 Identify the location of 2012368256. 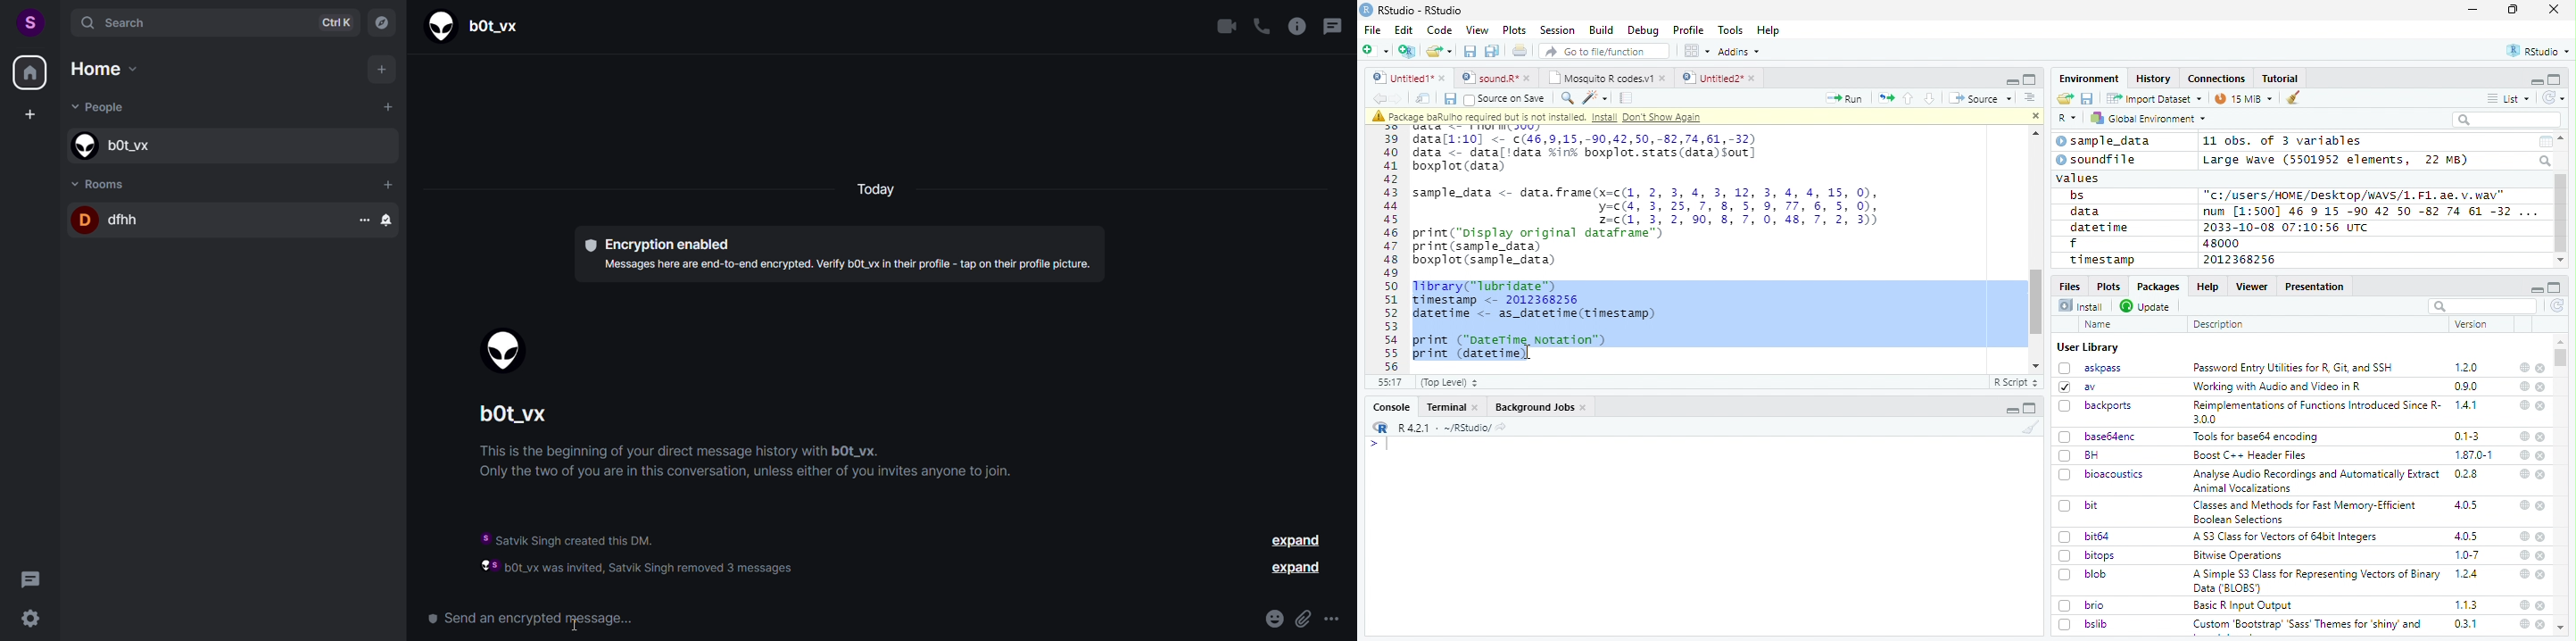
(2242, 260).